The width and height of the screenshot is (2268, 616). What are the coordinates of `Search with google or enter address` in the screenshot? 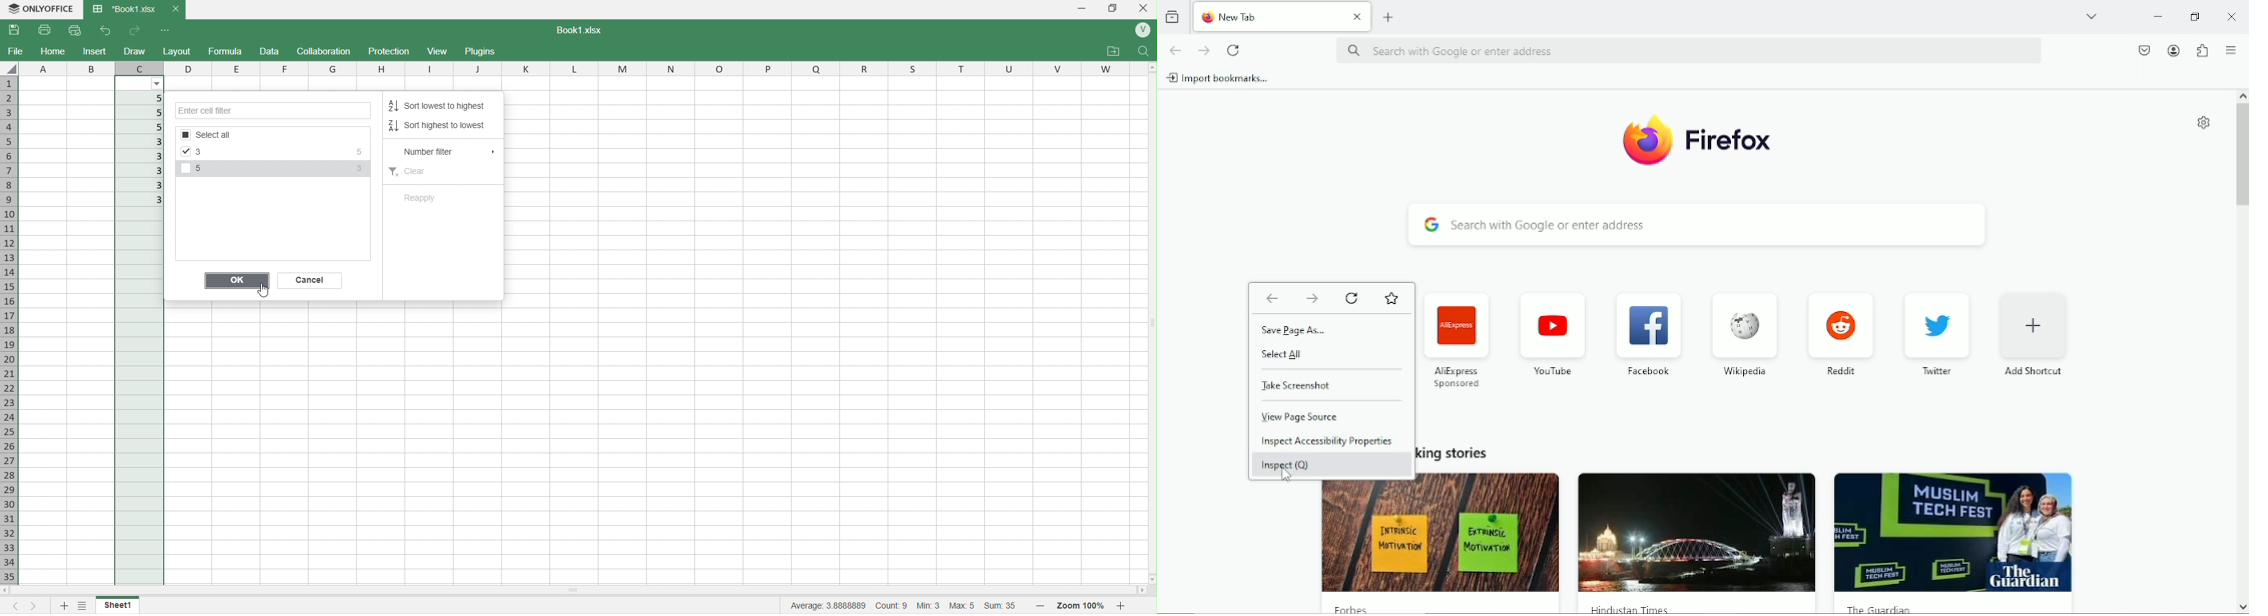 It's located at (1691, 50).